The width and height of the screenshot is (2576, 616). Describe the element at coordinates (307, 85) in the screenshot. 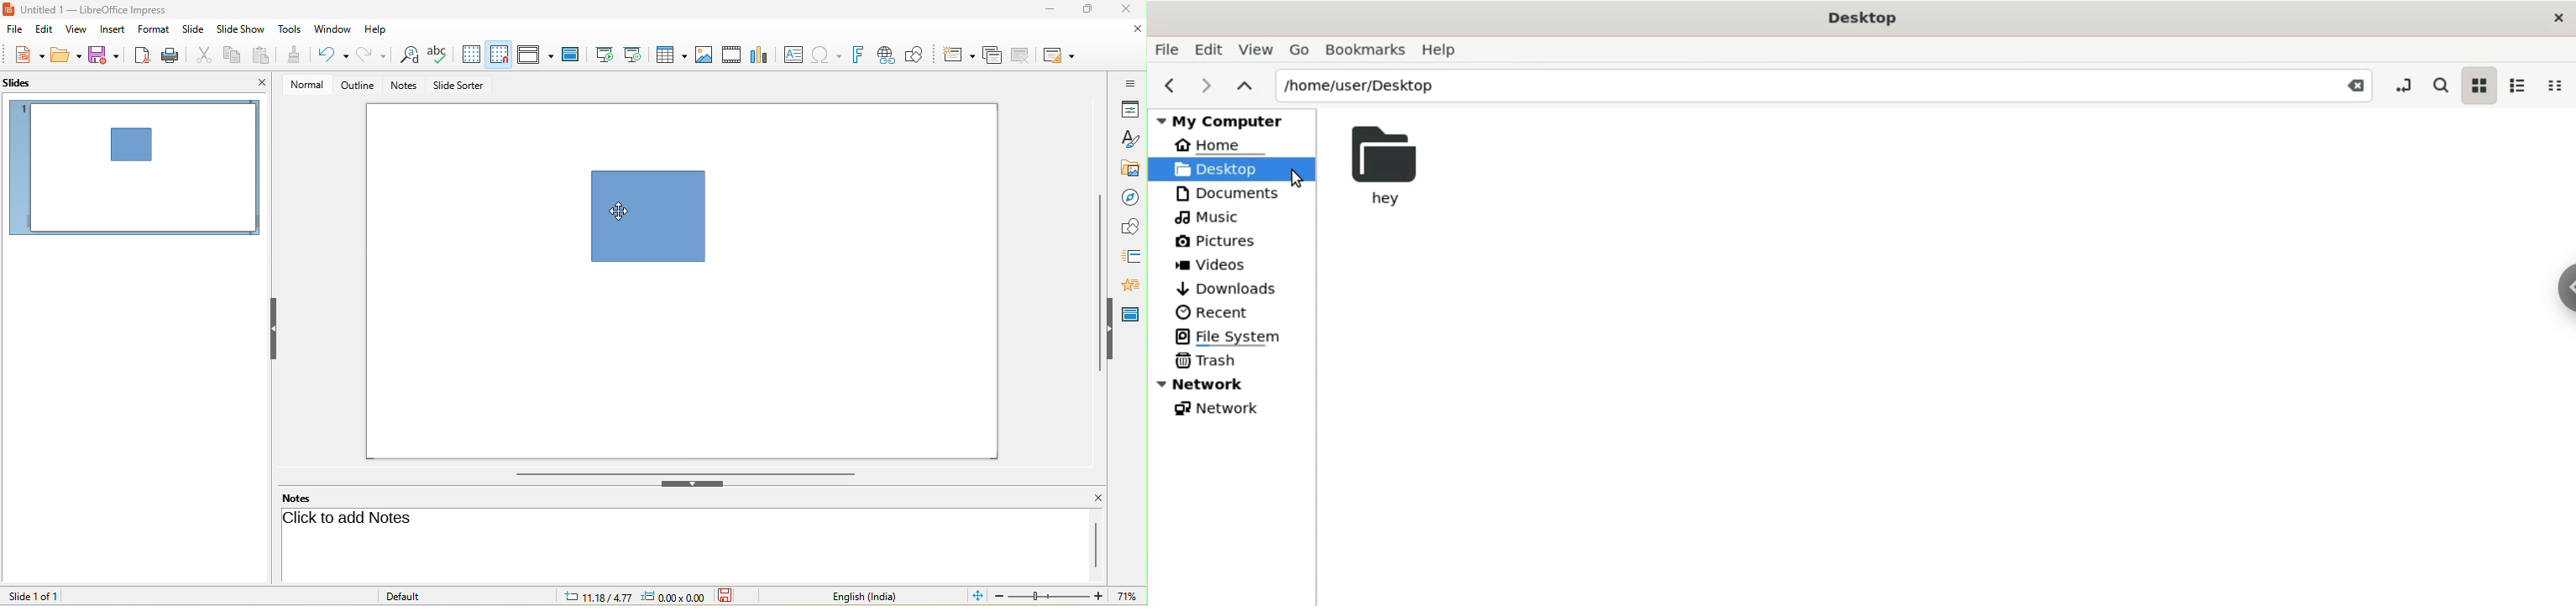

I see `normal` at that location.